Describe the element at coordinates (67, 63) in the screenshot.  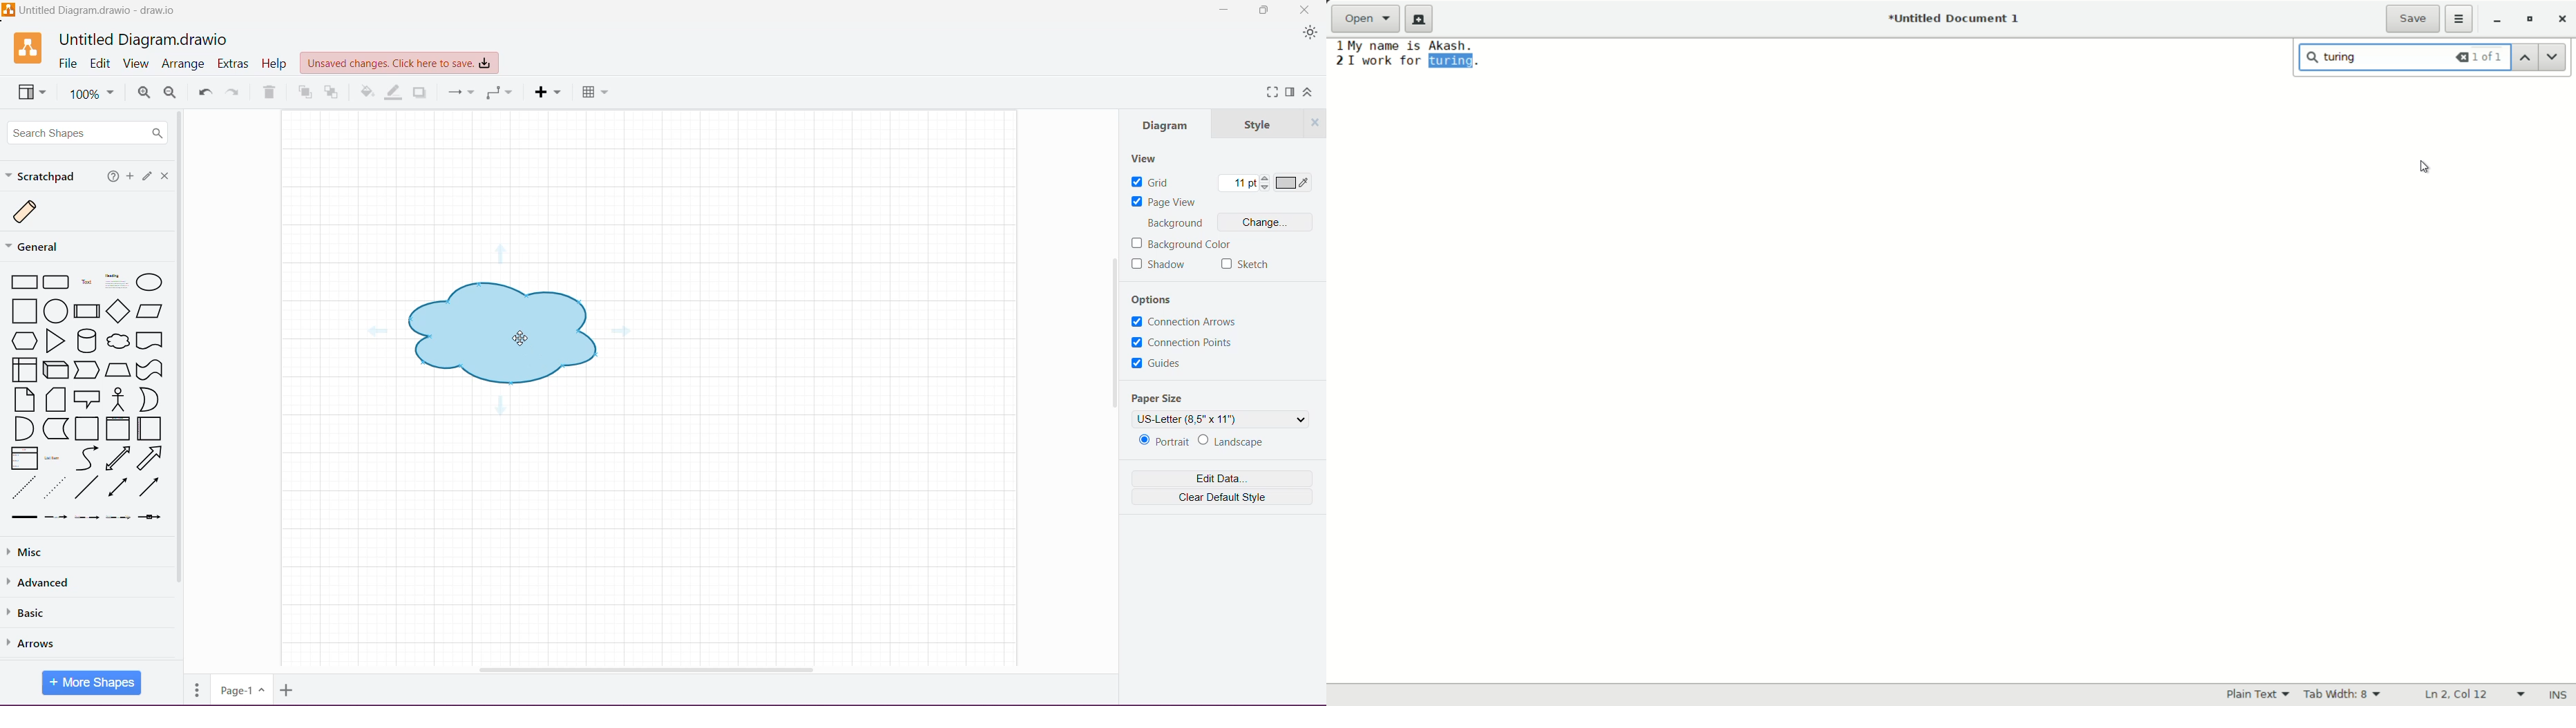
I see `File` at that location.